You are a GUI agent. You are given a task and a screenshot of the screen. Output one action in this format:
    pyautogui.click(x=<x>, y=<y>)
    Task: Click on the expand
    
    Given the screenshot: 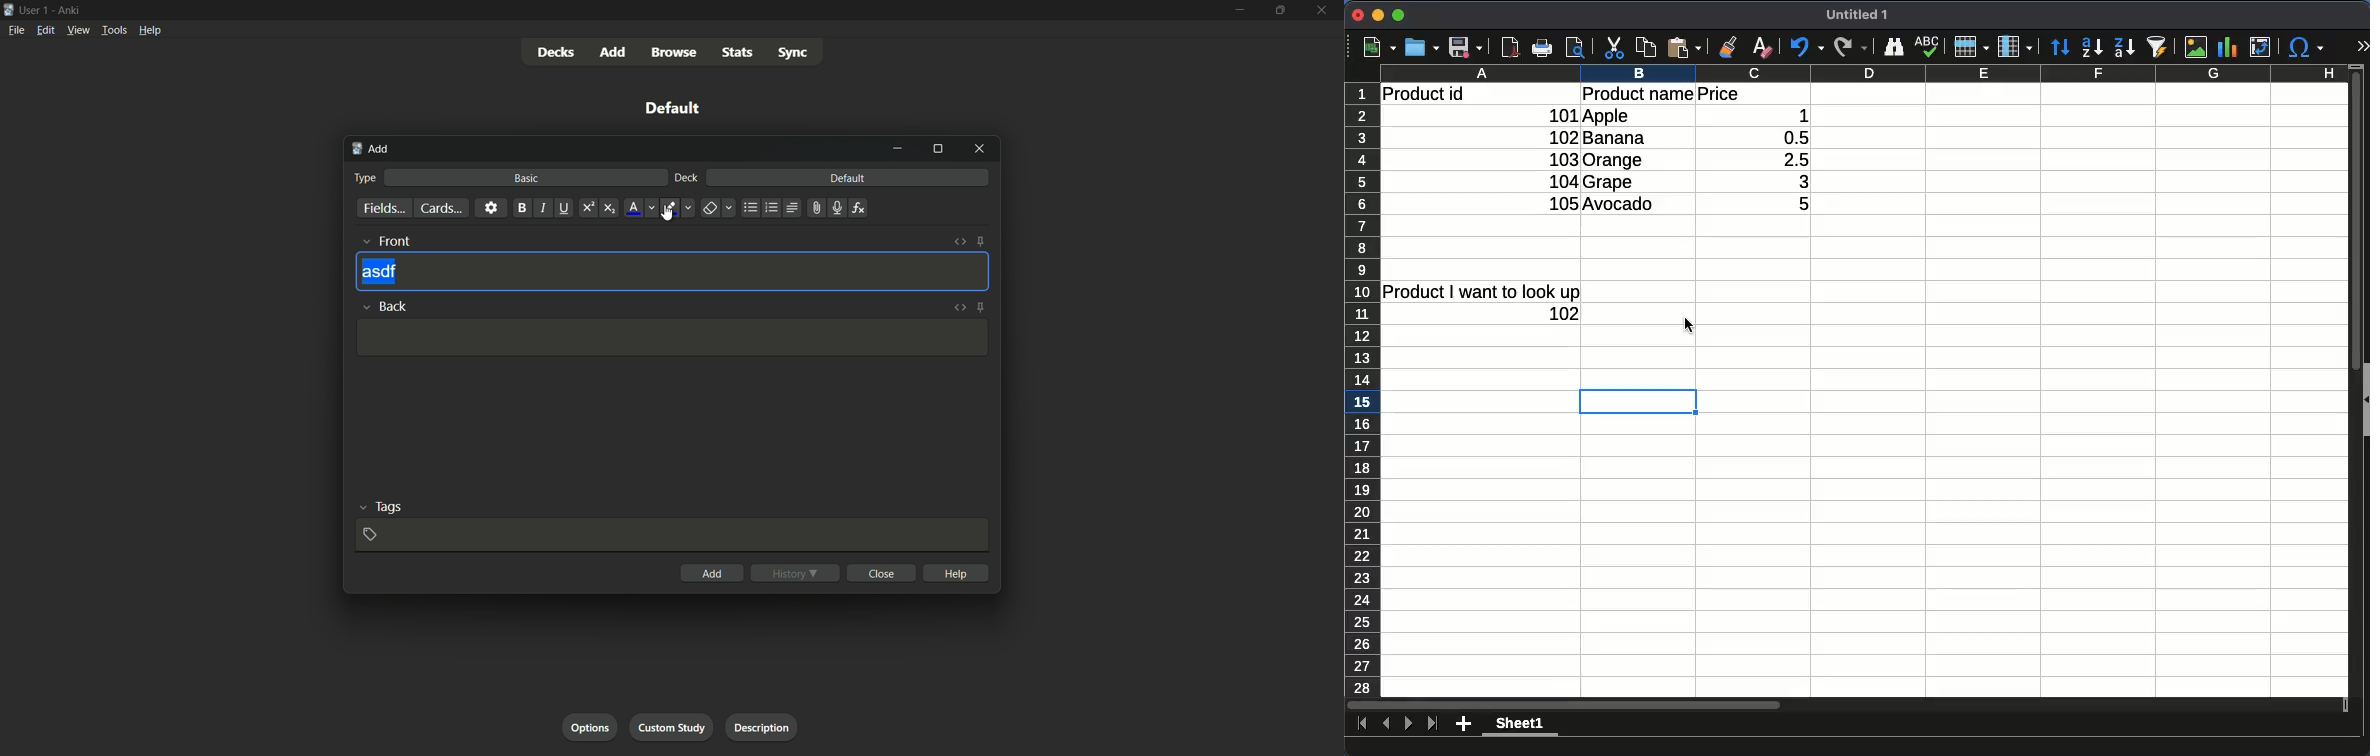 What is the action you would take?
    pyautogui.click(x=2362, y=45)
    